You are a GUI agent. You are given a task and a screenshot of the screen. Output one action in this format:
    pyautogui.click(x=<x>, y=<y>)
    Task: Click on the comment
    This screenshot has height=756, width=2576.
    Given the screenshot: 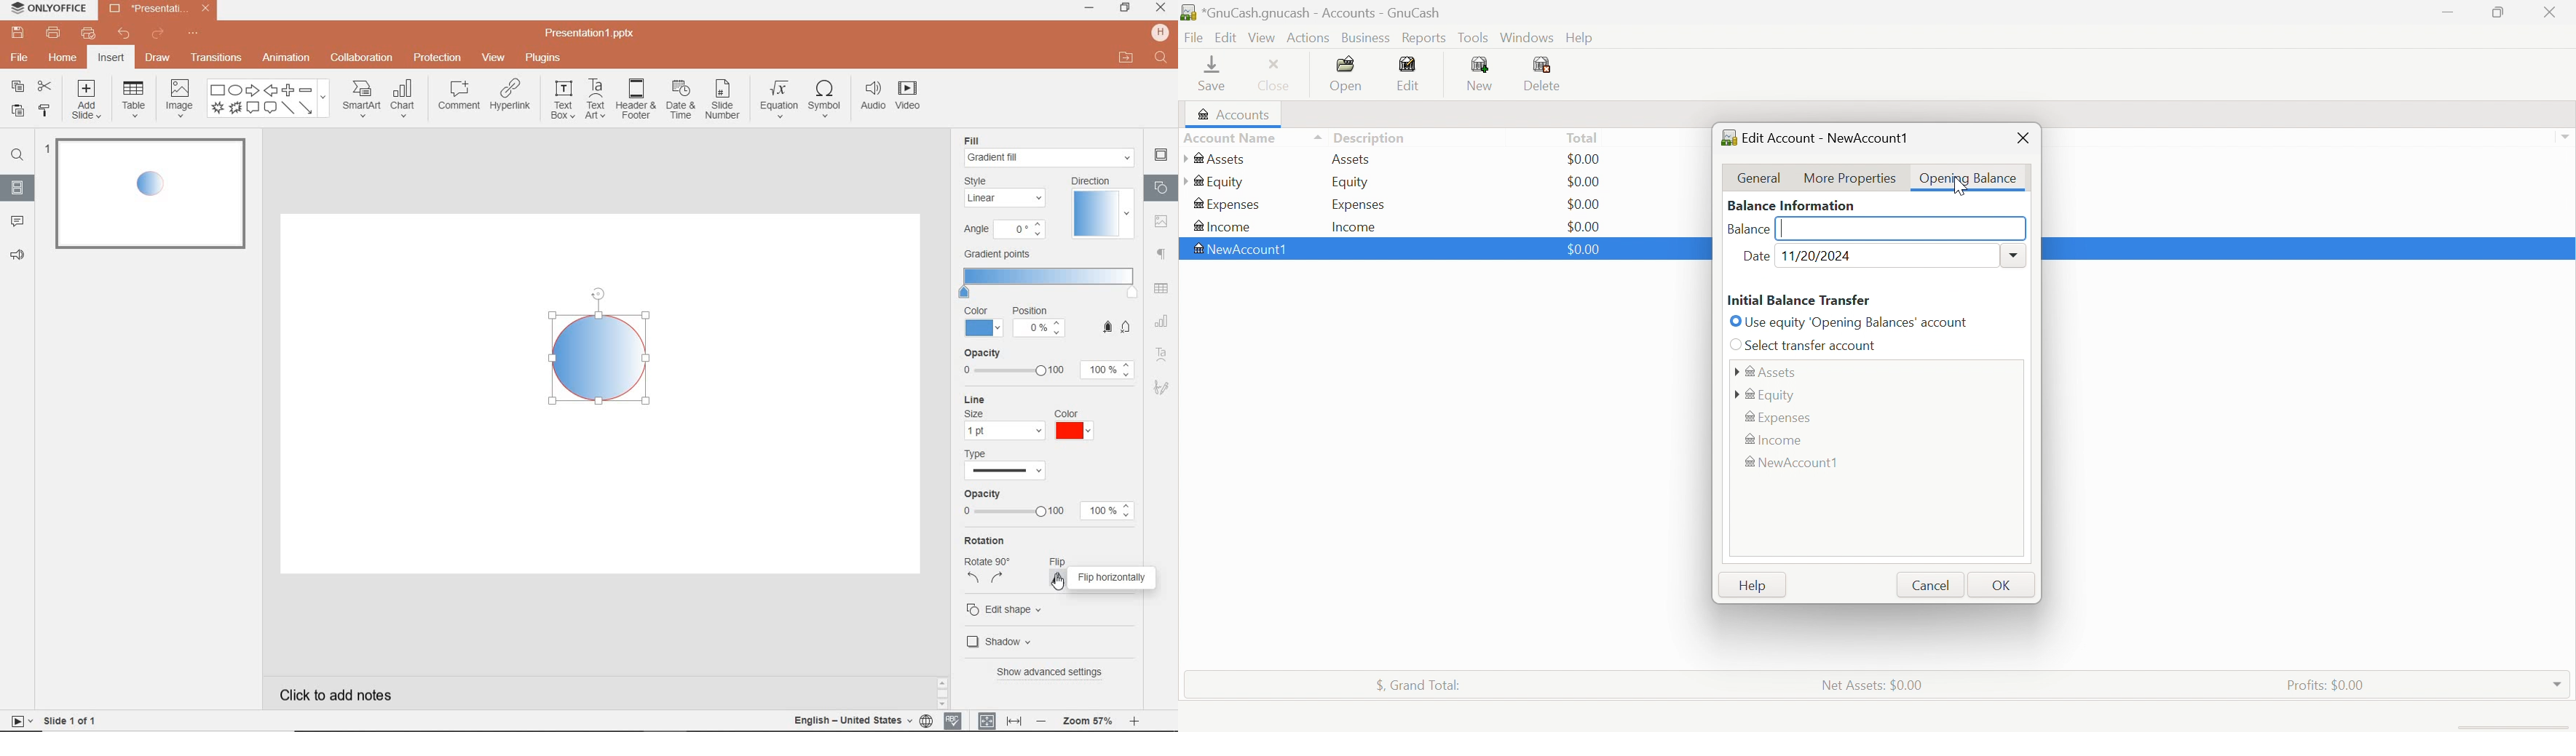 What is the action you would take?
    pyautogui.click(x=459, y=95)
    